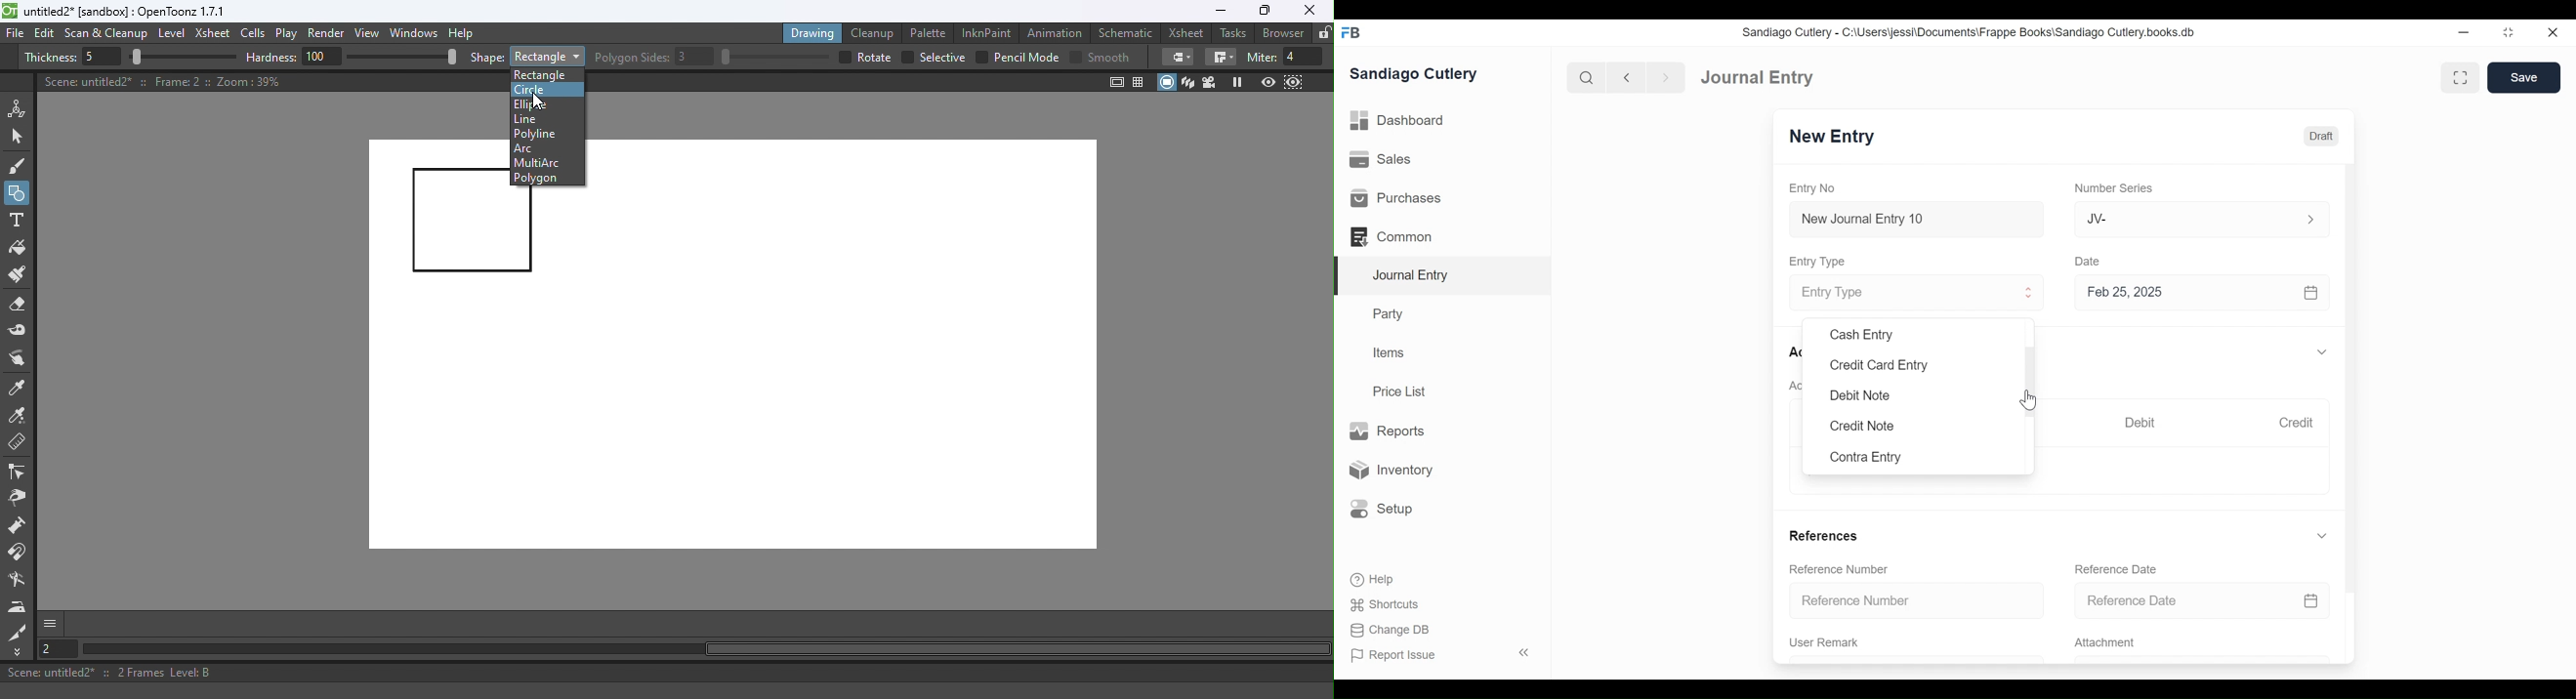 This screenshot has width=2576, height=700. Describe the element at coordinates (2300, 424) in the screenshot. I see `Credit` at that location.